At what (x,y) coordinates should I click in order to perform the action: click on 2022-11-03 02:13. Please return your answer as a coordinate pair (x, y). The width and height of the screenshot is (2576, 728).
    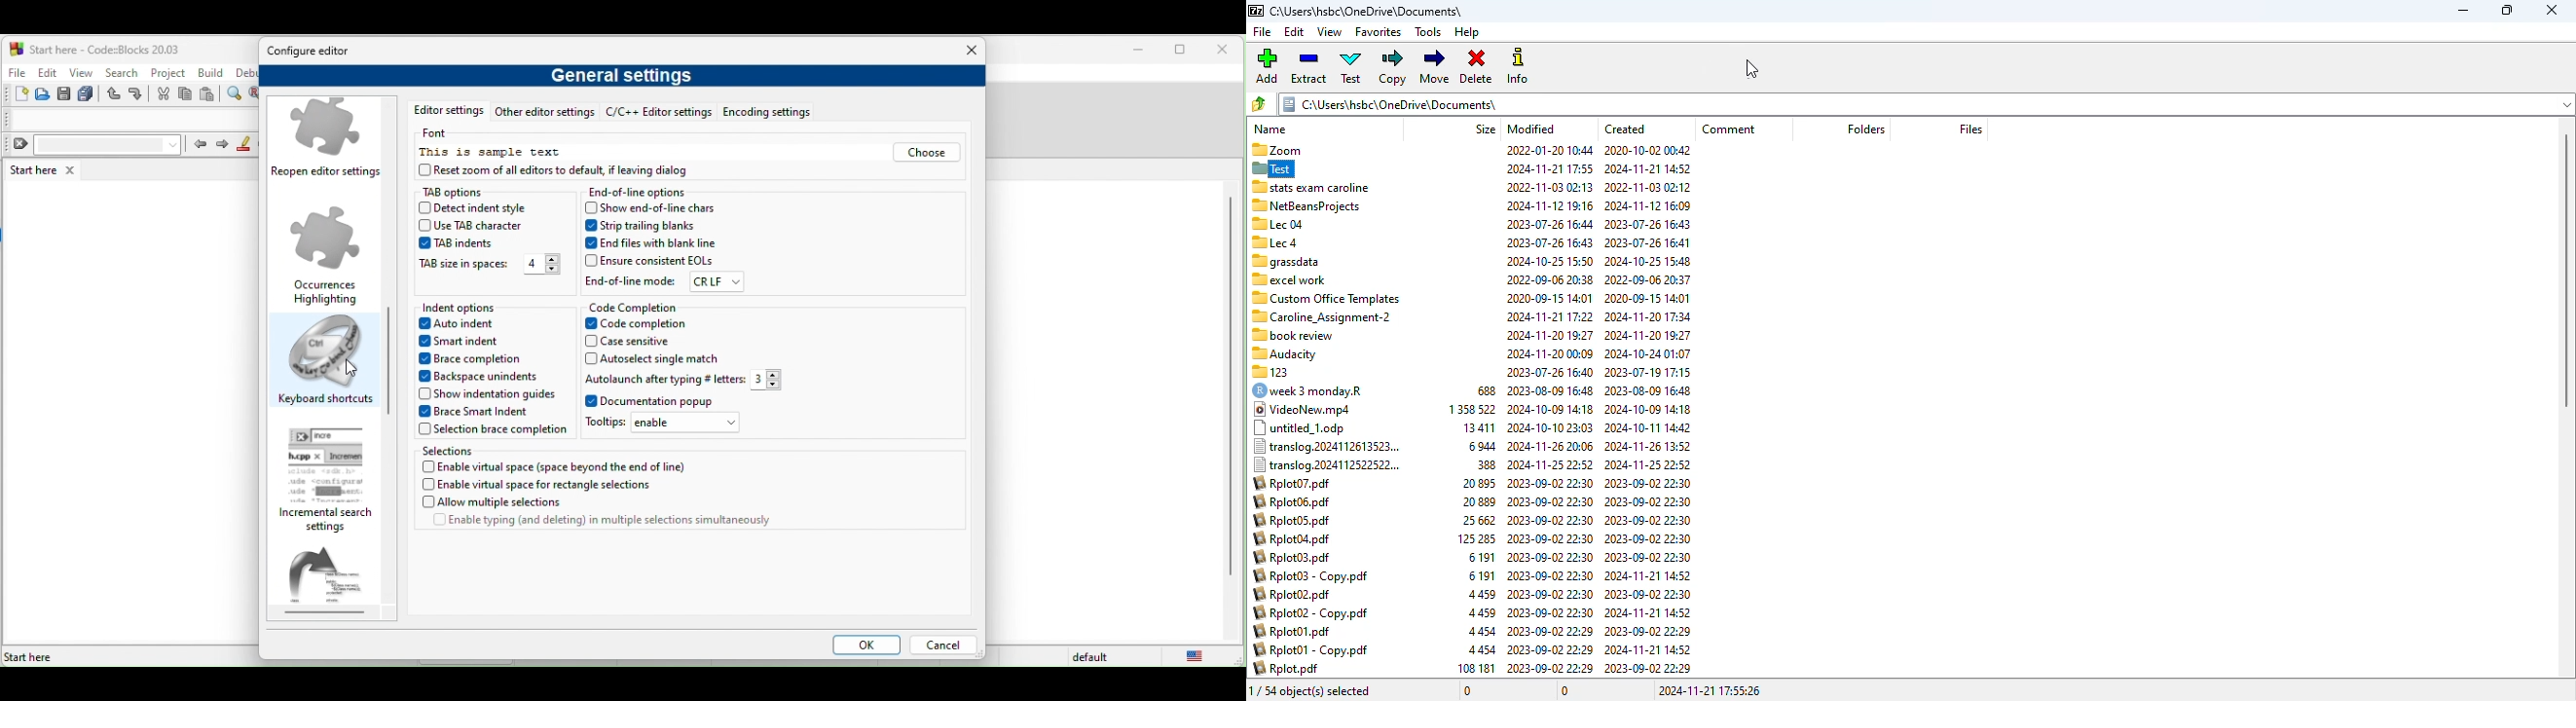
    Looking at the image, I should click on (1550, 187).